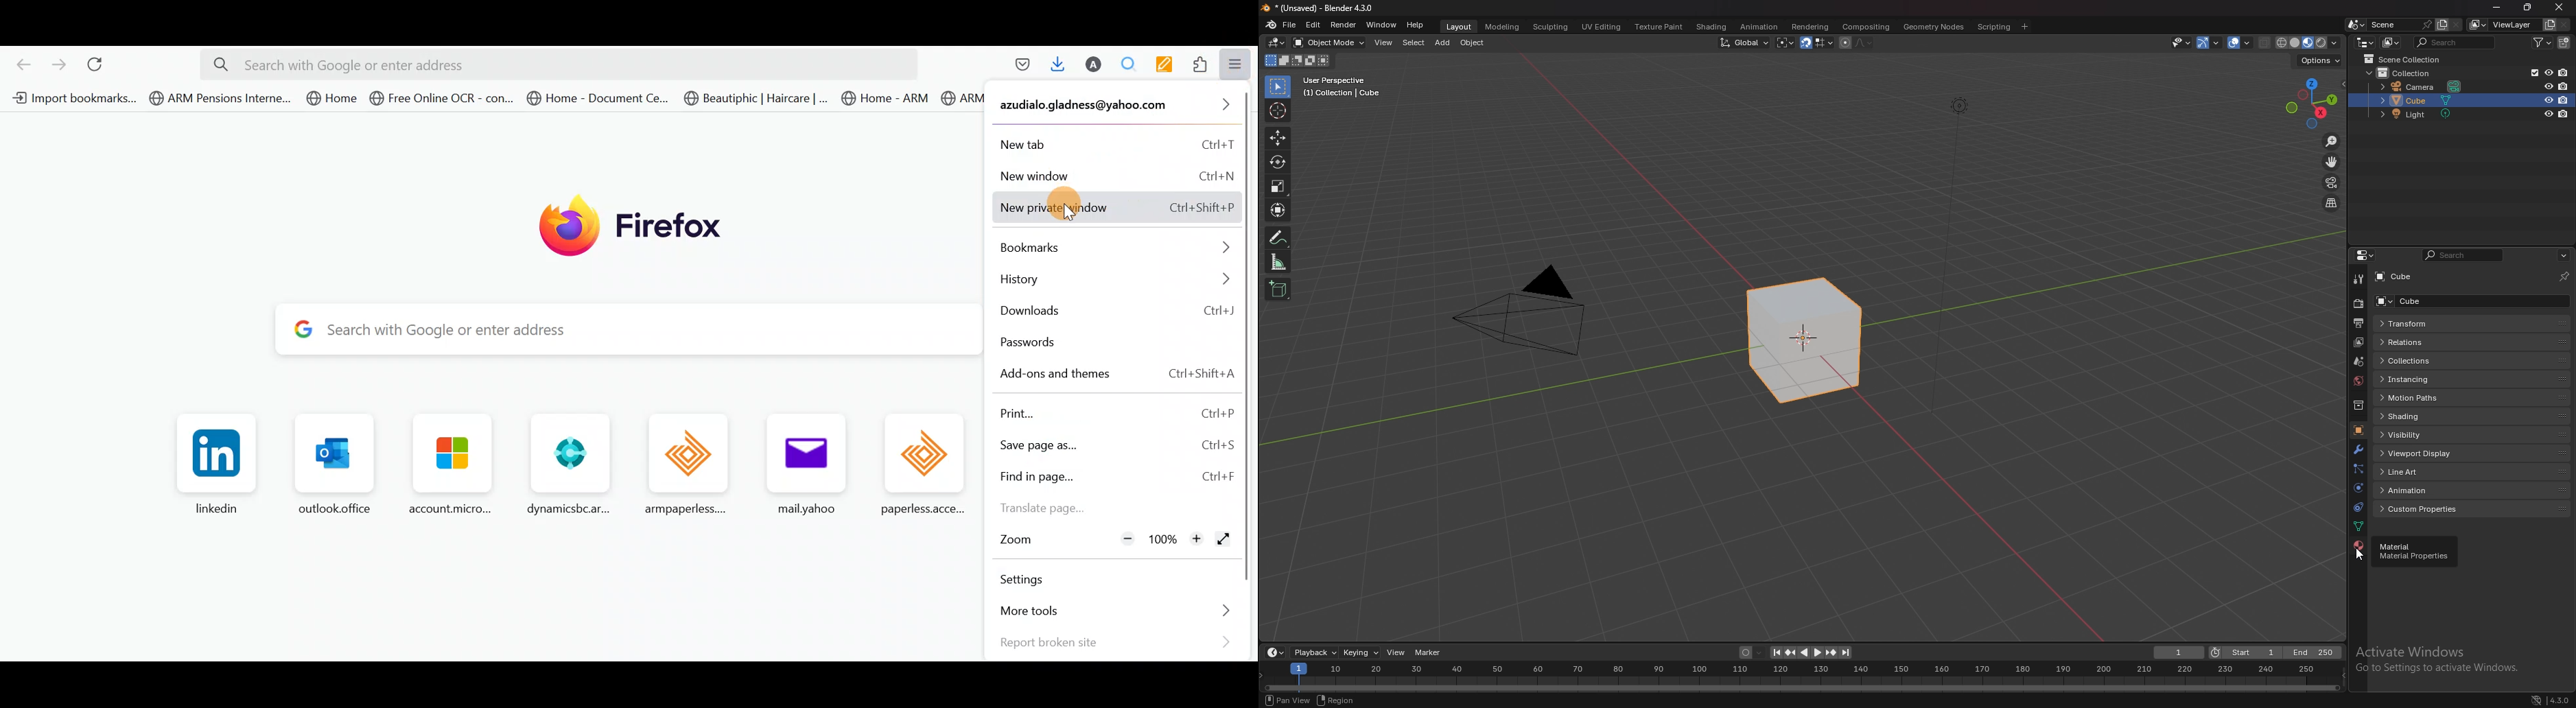 This screenshot has height=728, width=2576. I want to click on cursor, so click(1073, 215).